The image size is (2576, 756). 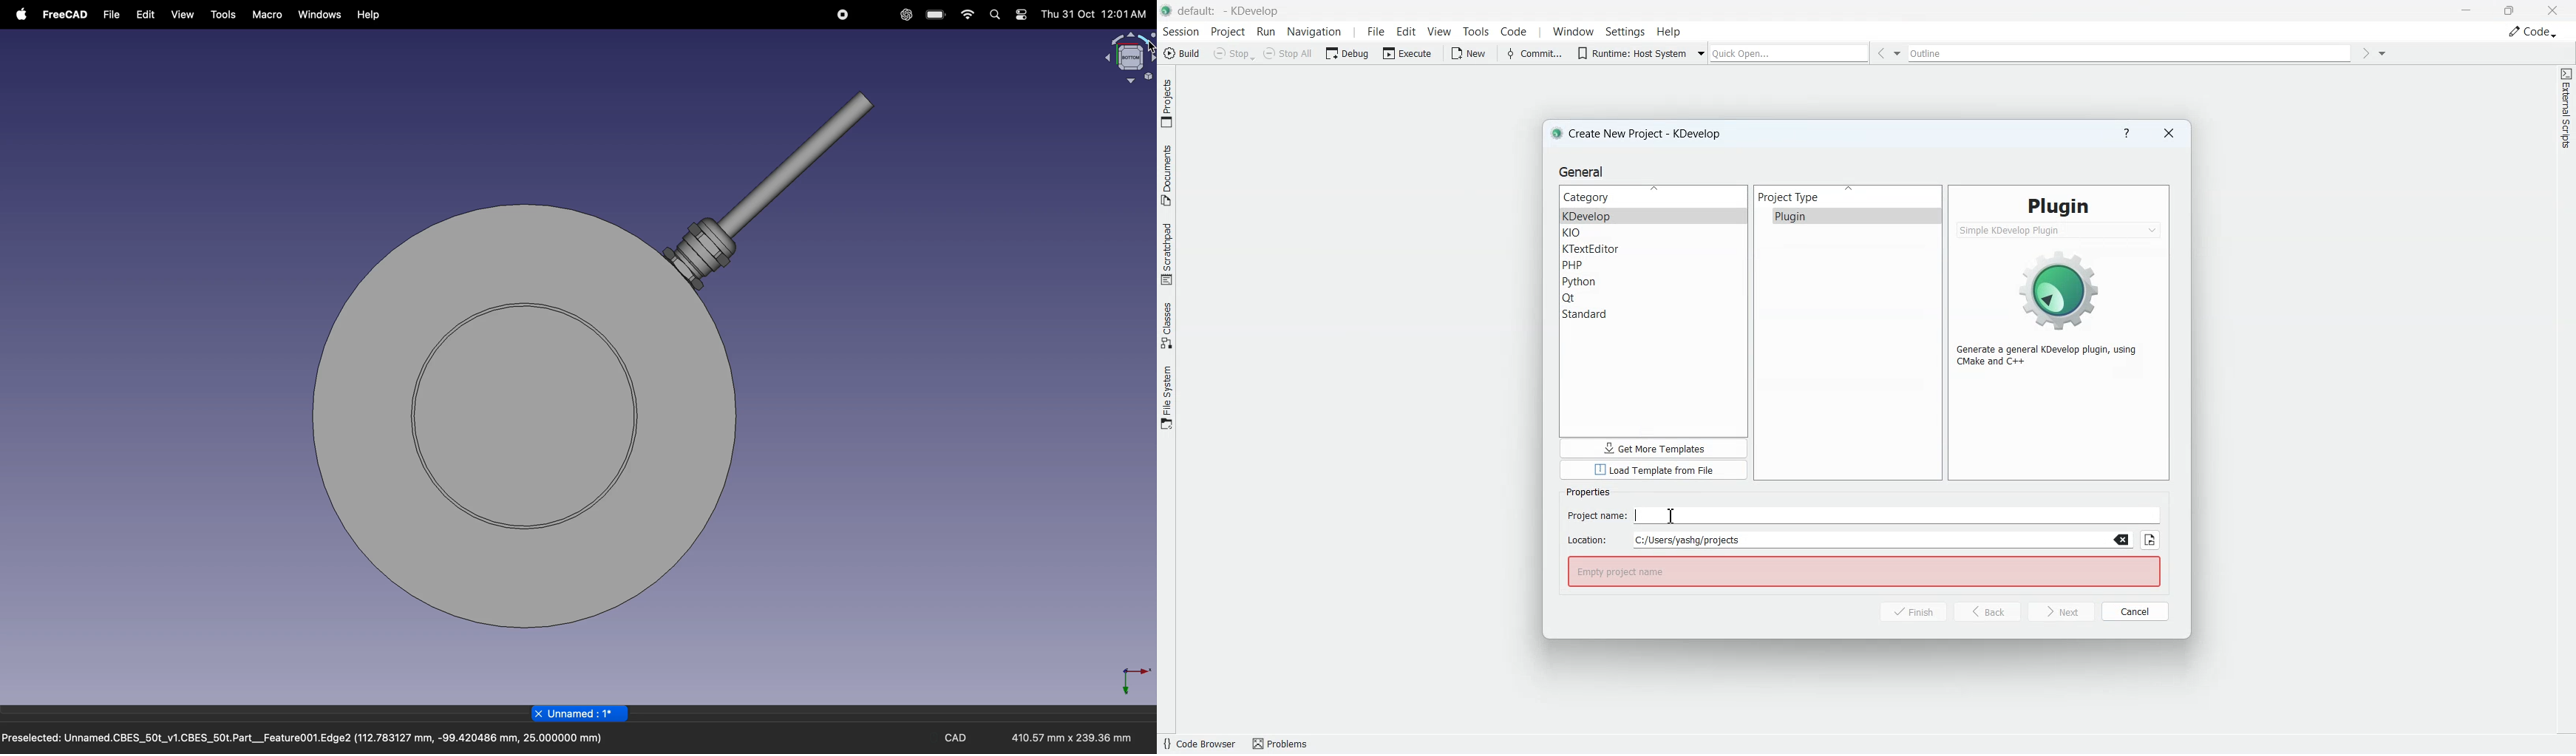 What do you see at coordinates (110, 13) in the screenshot?
I see `file` at bounding box center [110, 13].